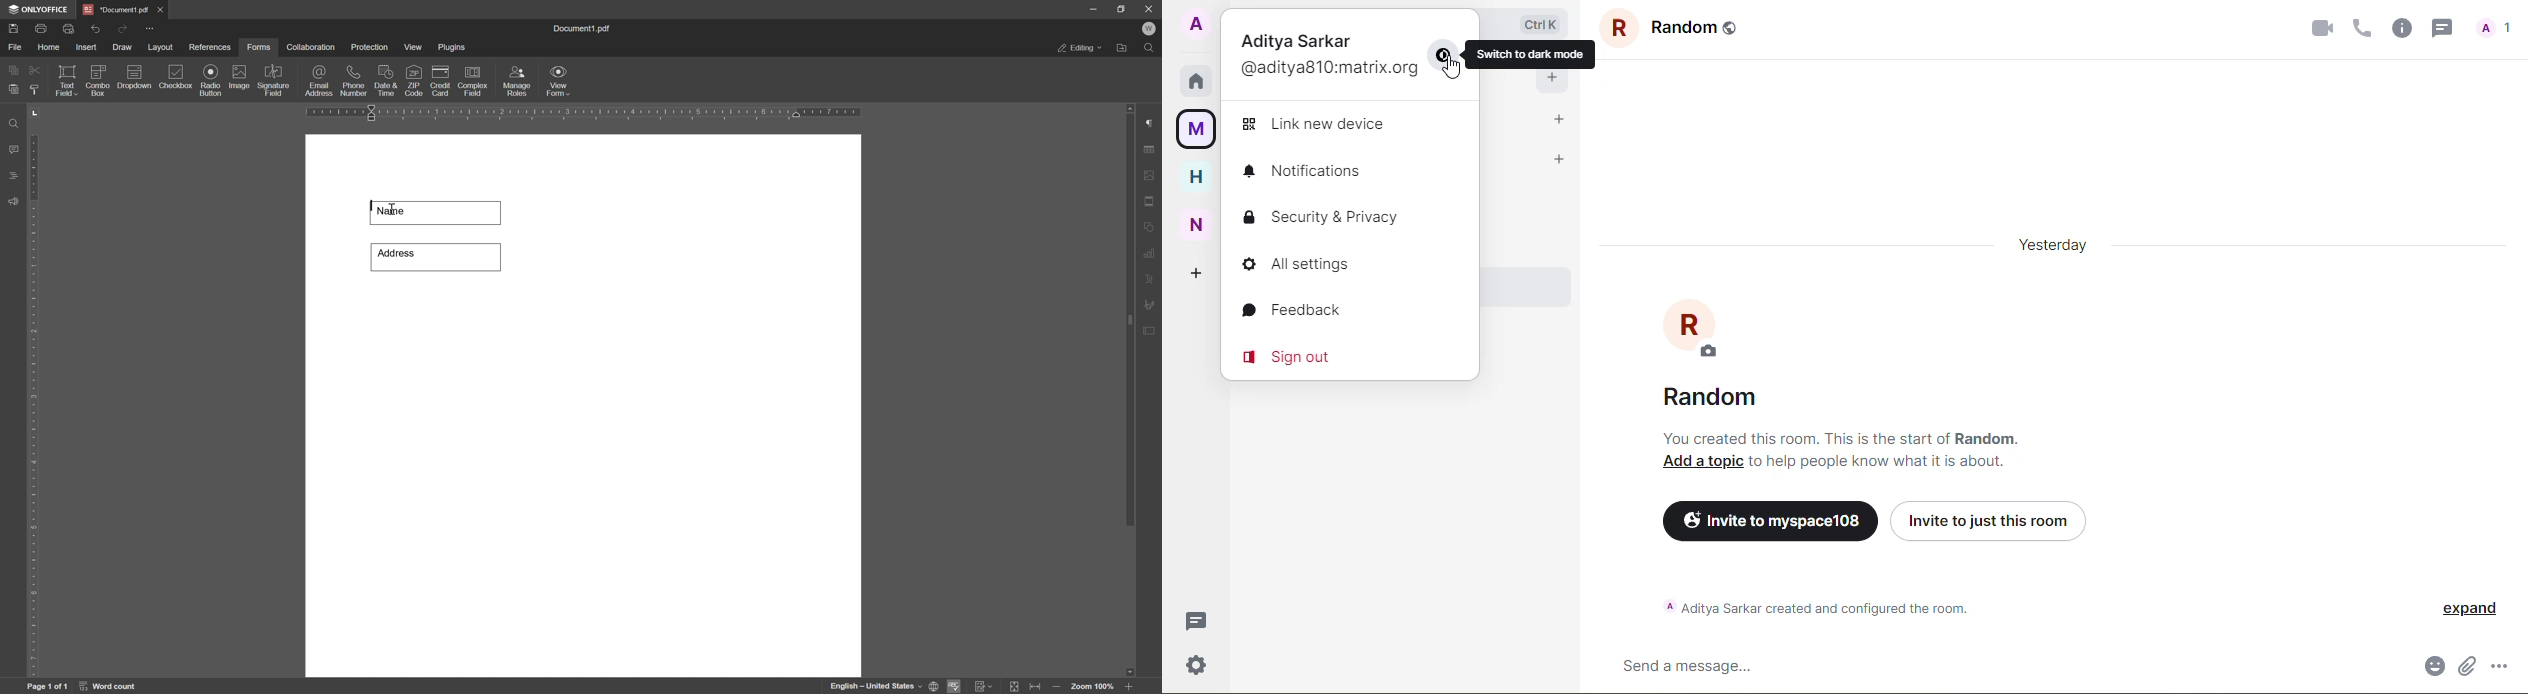 The image size is (2548, 700). I want to click on header & footer, so click(1151, 202).